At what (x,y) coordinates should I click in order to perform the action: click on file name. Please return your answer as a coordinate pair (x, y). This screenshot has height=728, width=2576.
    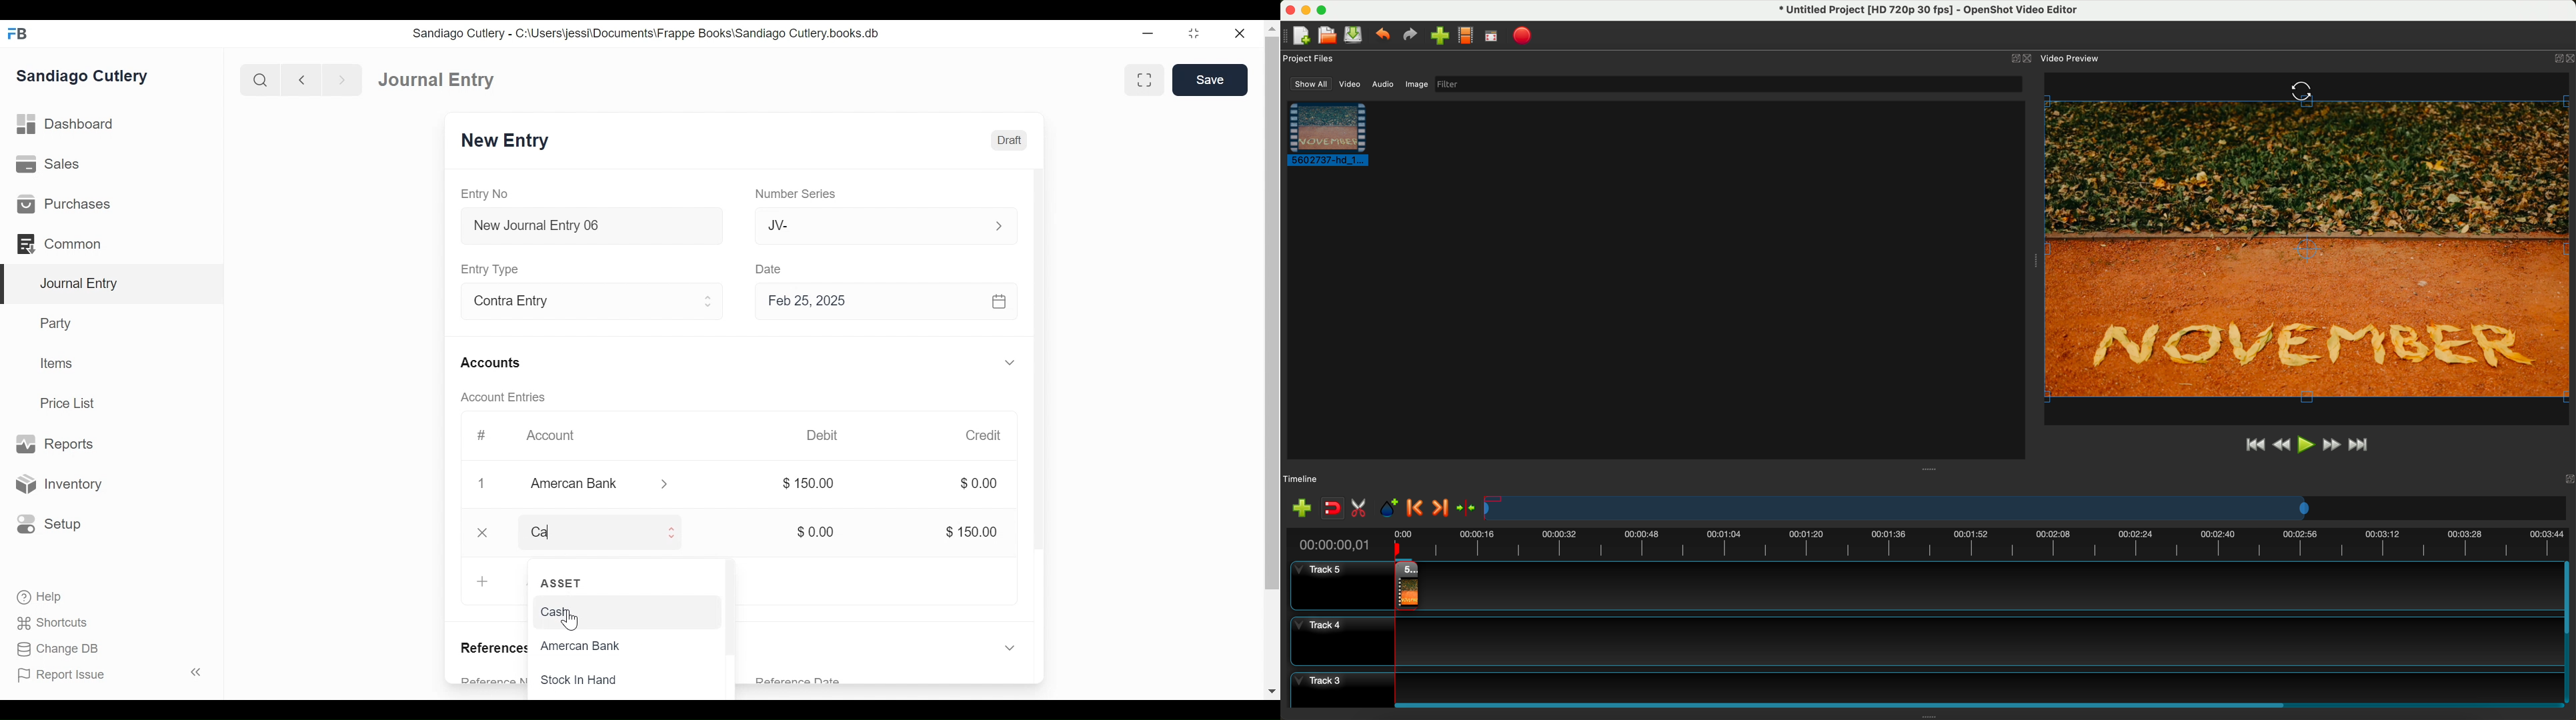
    Looking at the image, I should click on (1933, 12).